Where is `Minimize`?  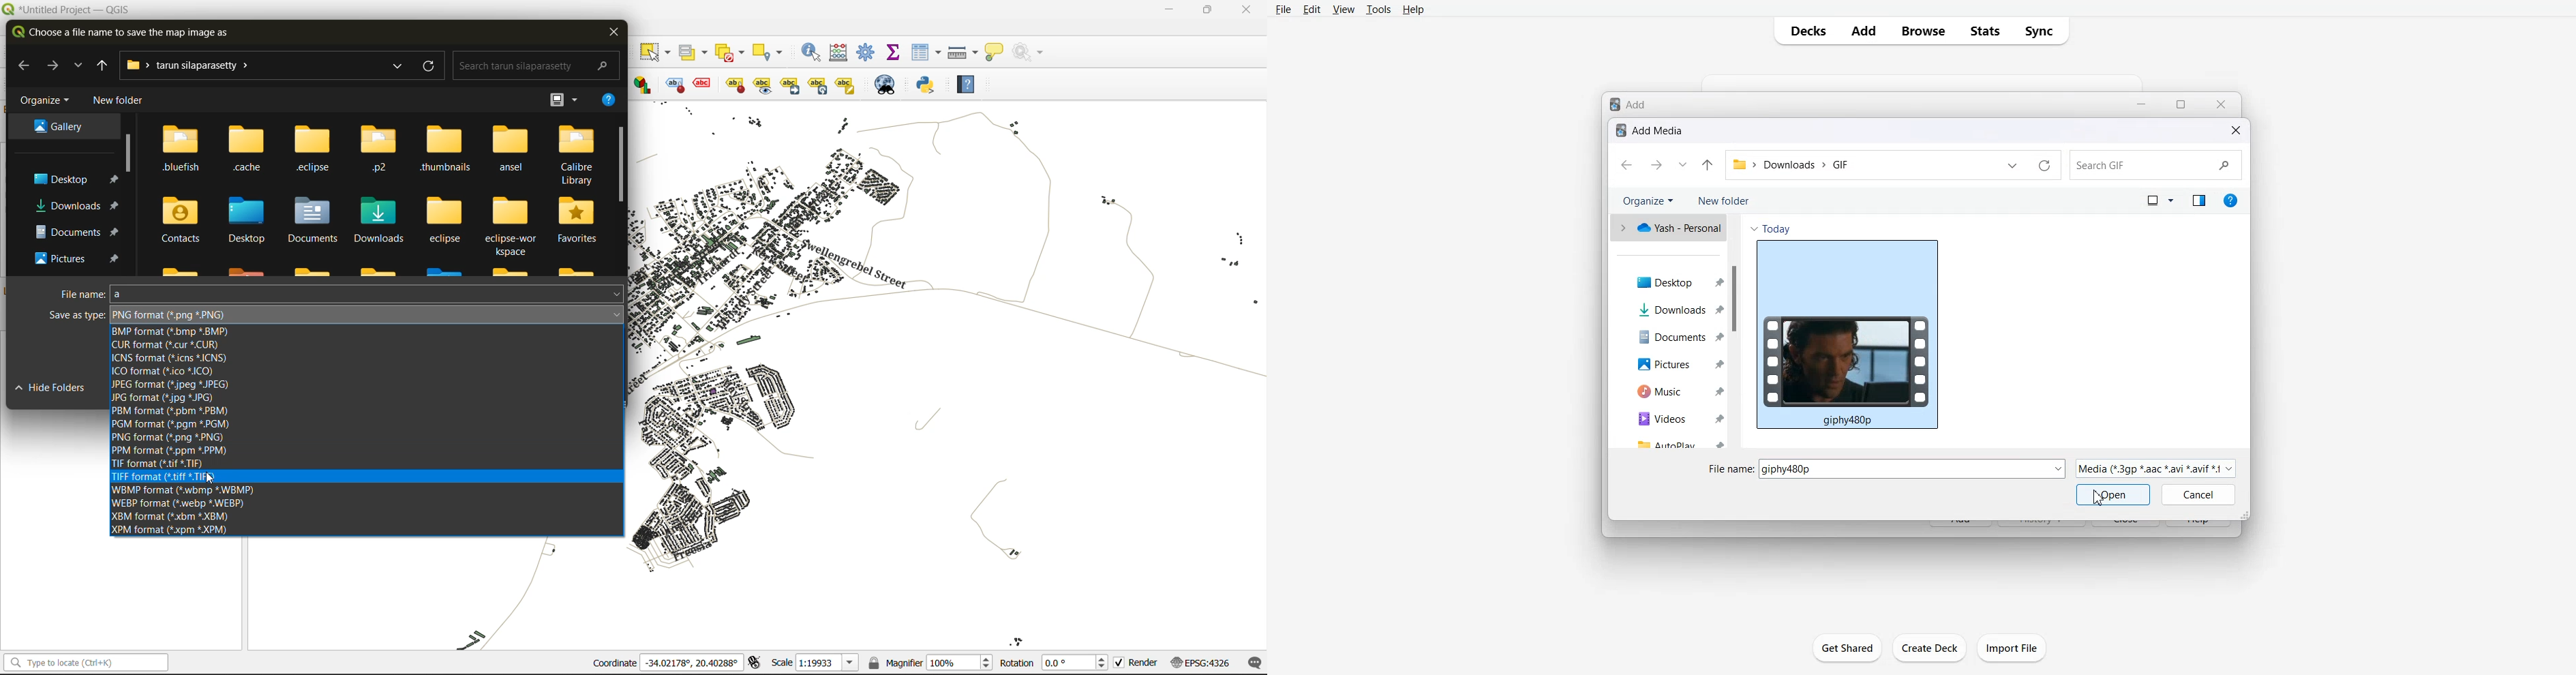 Minimize is located at coordinates (2142, 104).